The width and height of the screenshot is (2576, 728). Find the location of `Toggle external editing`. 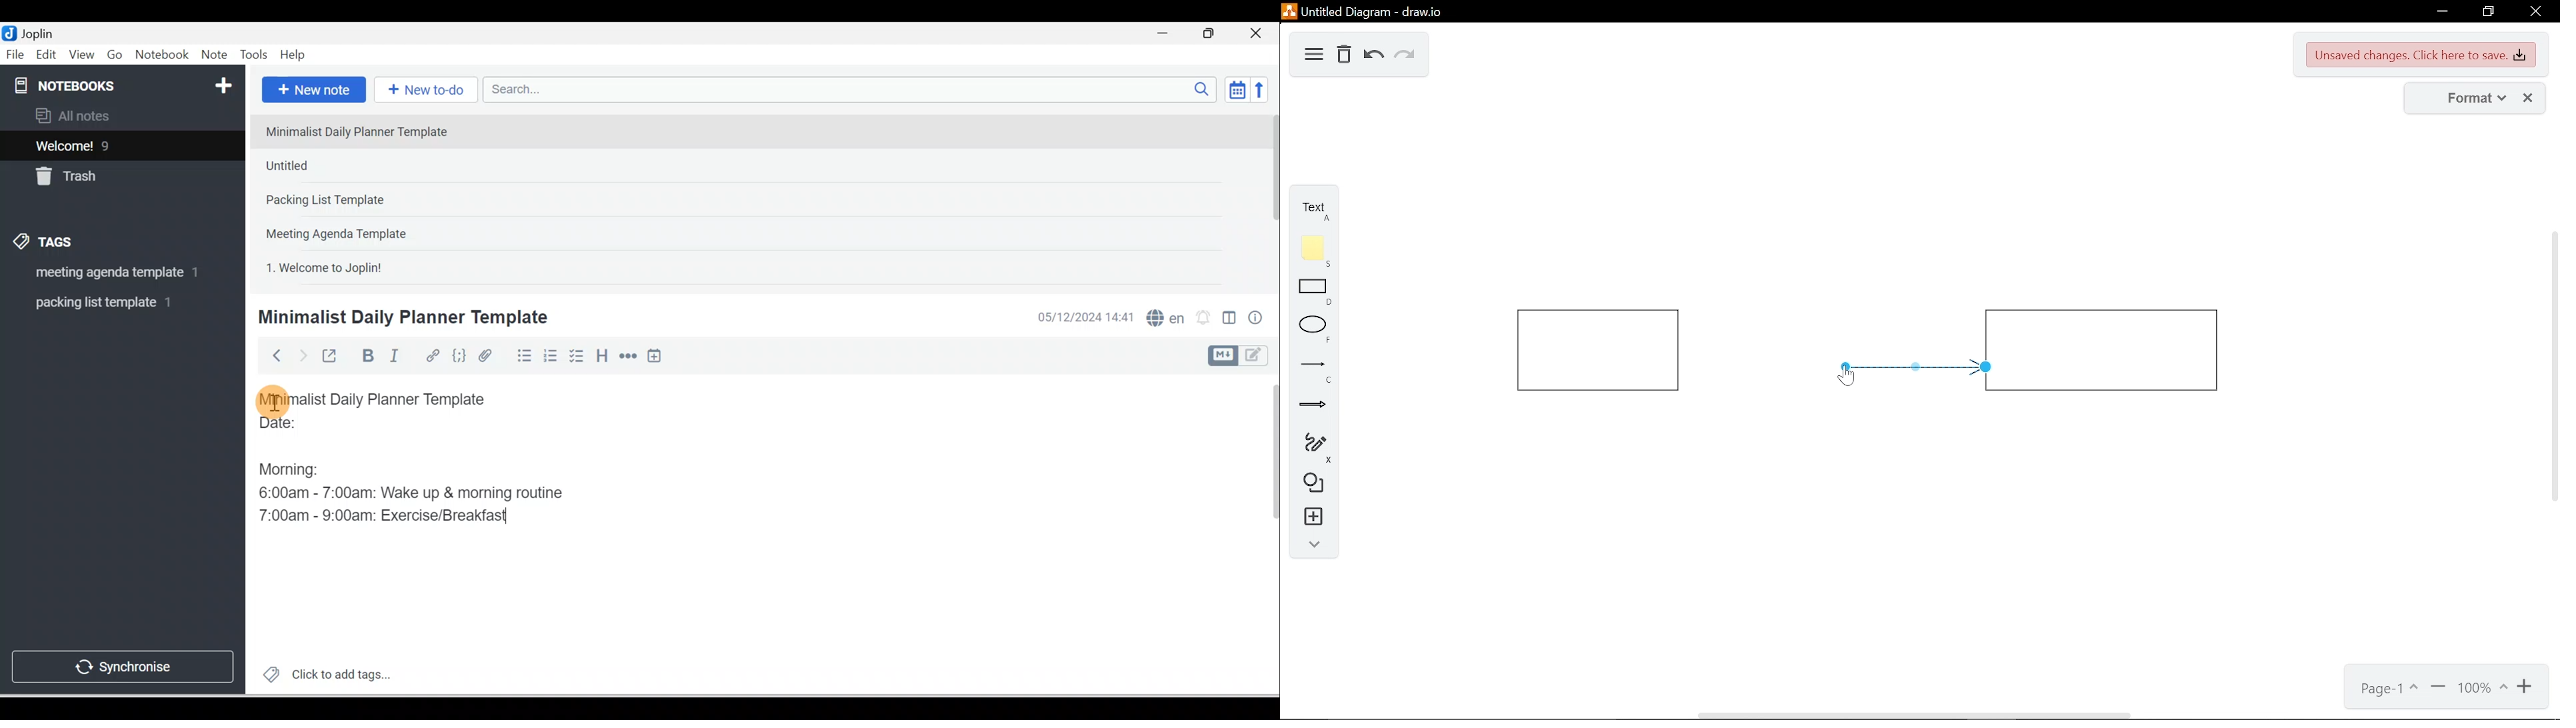

Toggle external editing is located at coordinates (331, 359).